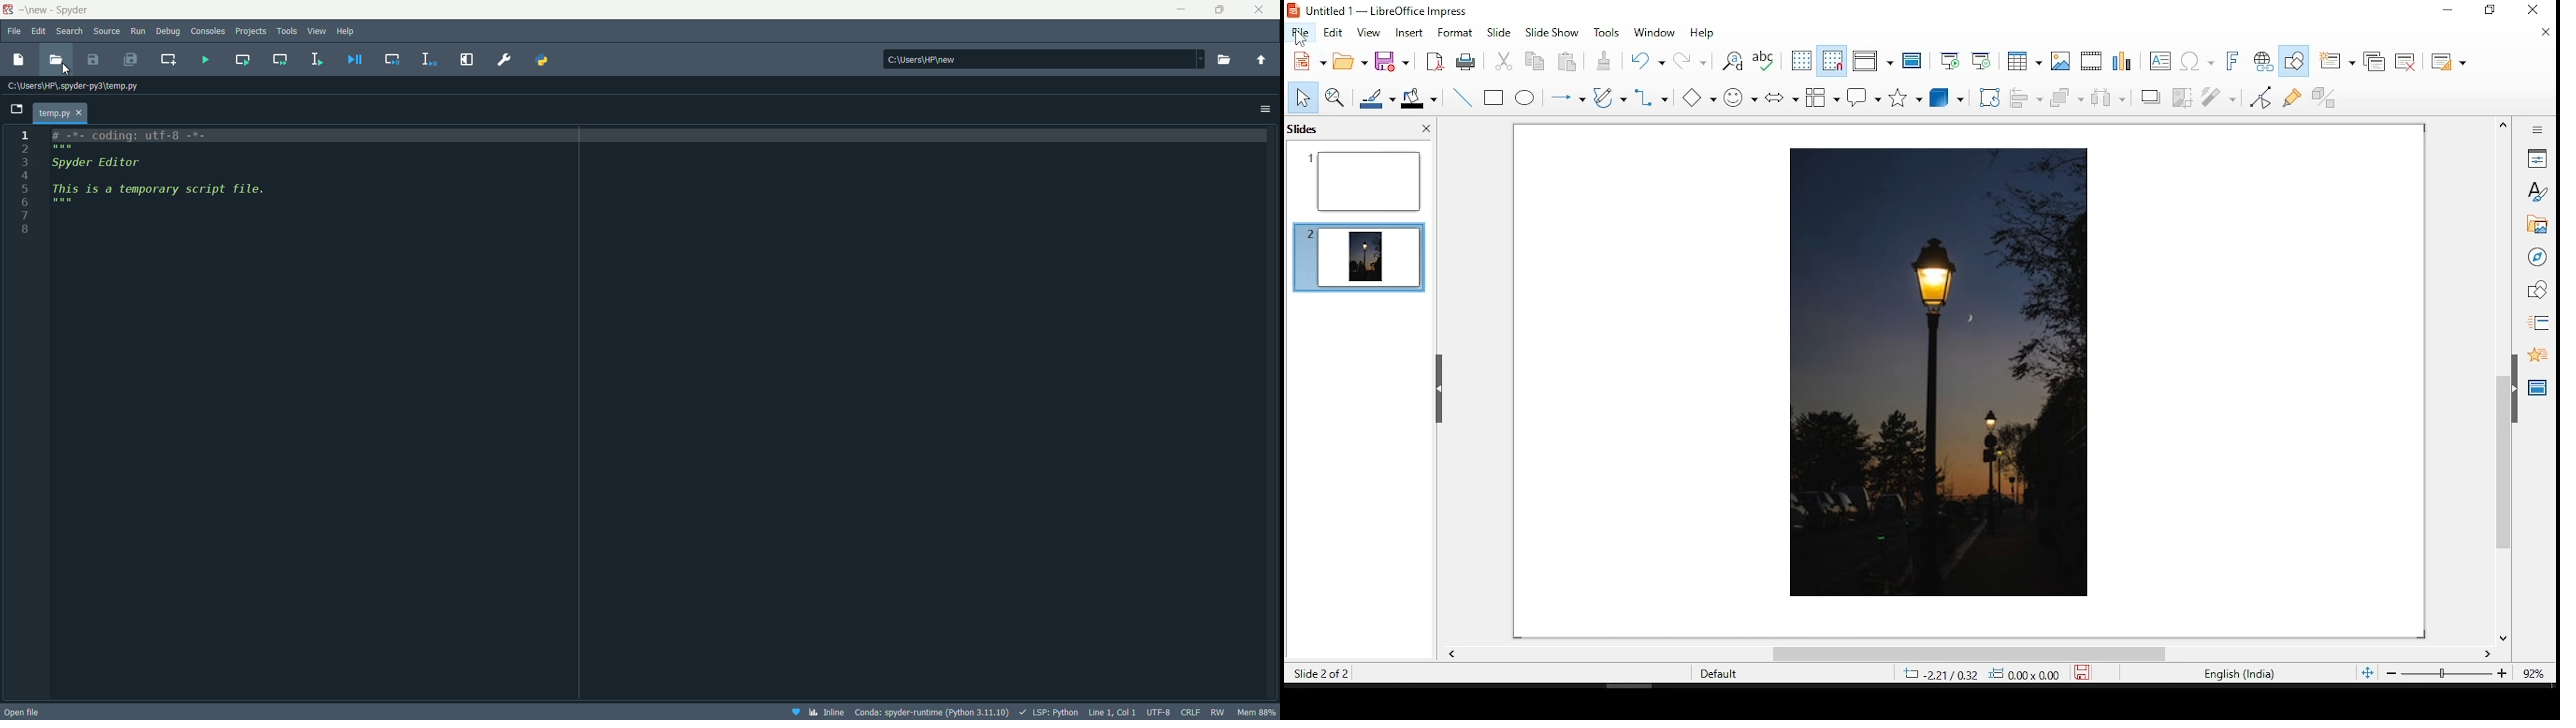 The height and width of the screenshot is (728, 2576). What do you see at coordinates (2539, 293) in the screenshot?
I see `shapes` at bounding box center [2539, 293].